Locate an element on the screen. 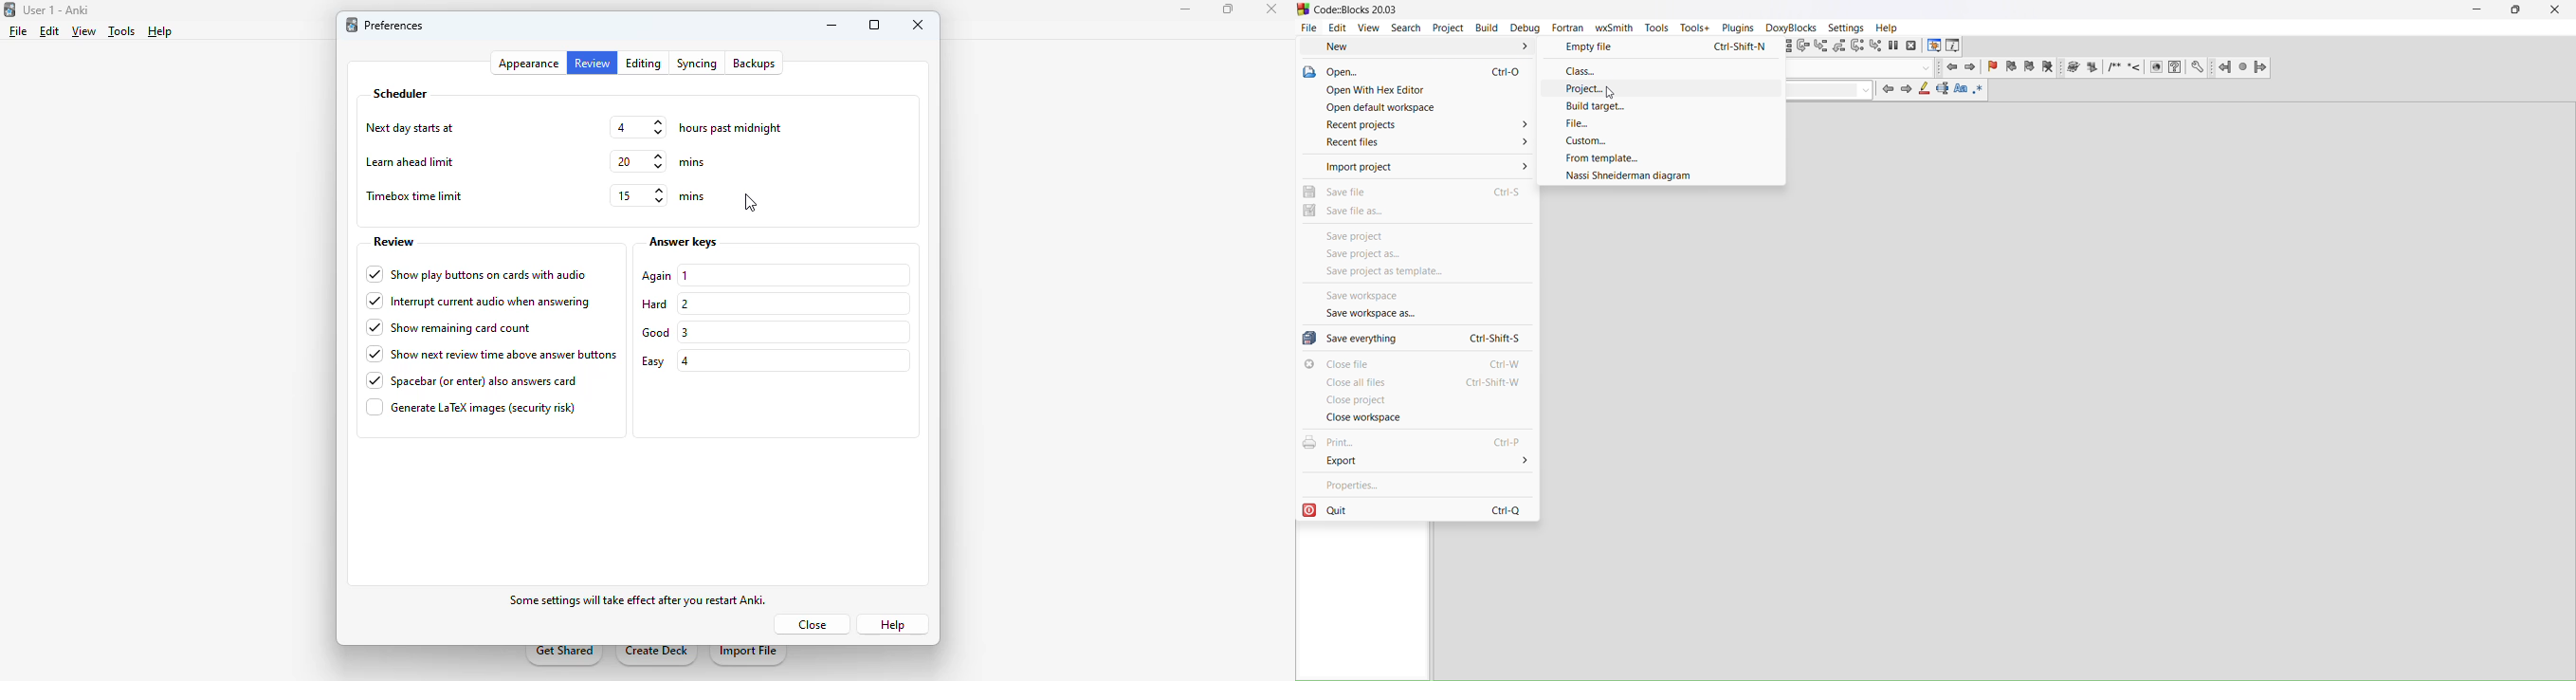 This screenshot has height=700, width=2576. minimize is located at coordinates (831, 25).